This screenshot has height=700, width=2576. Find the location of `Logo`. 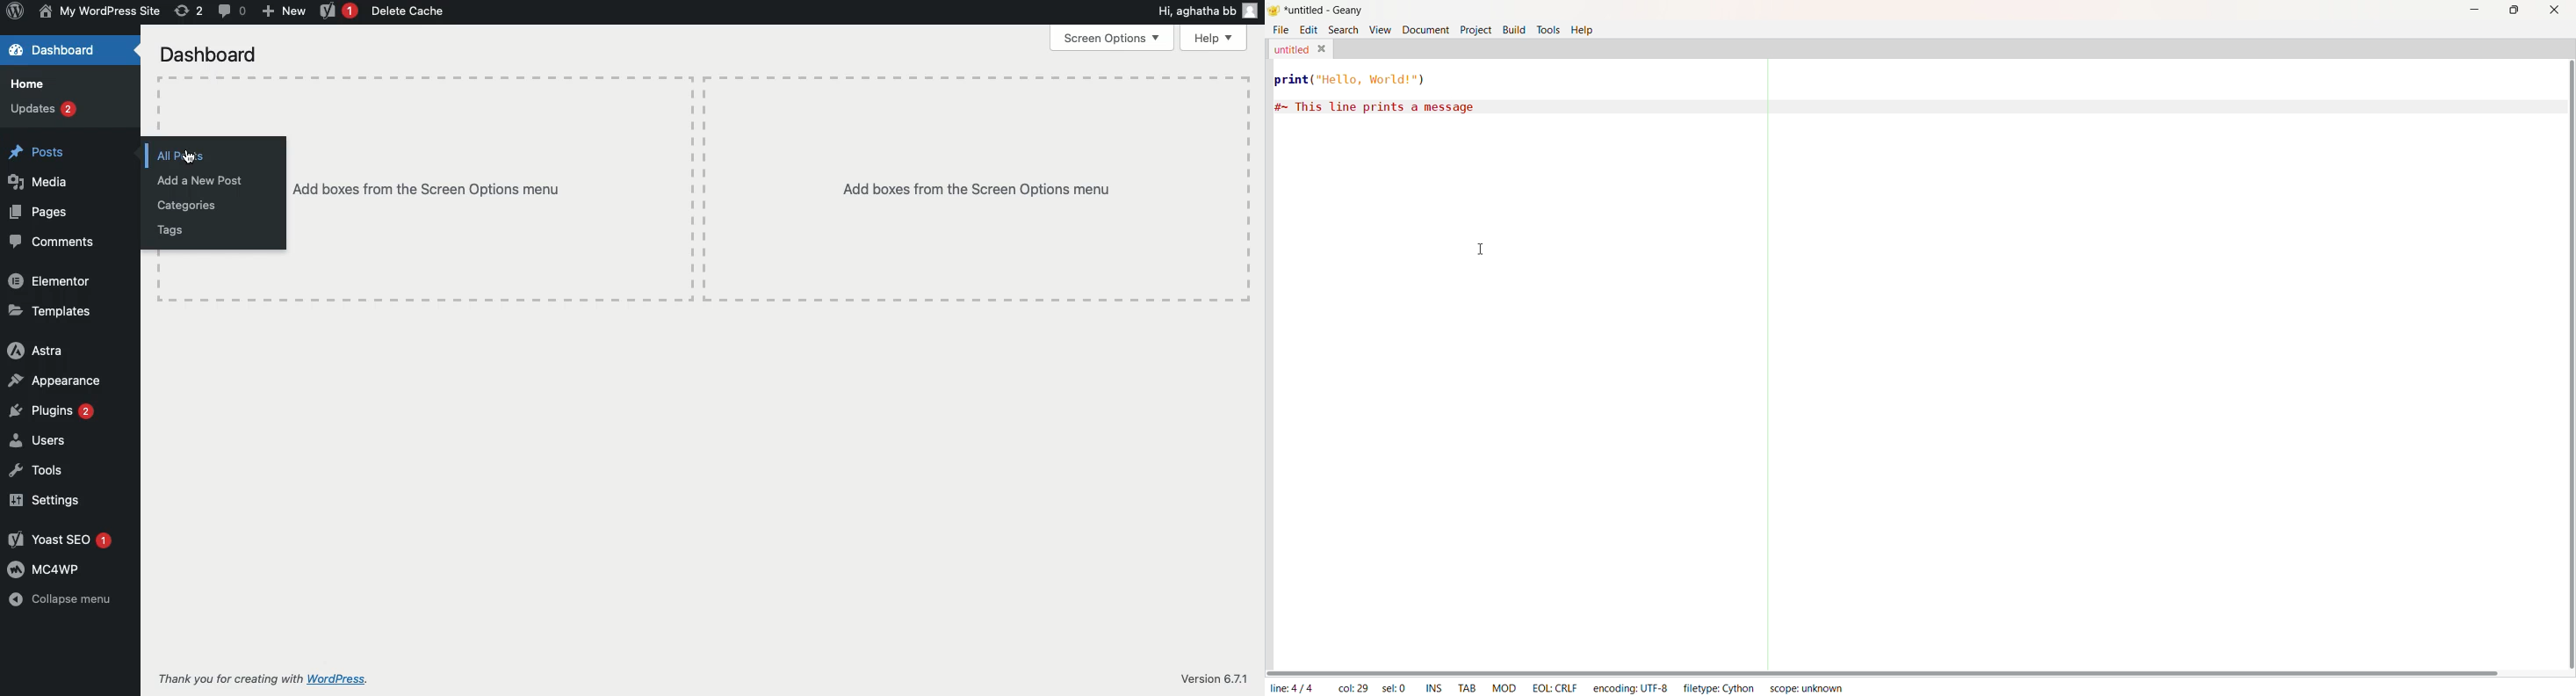

Logo is located at coordinates (16, 12).